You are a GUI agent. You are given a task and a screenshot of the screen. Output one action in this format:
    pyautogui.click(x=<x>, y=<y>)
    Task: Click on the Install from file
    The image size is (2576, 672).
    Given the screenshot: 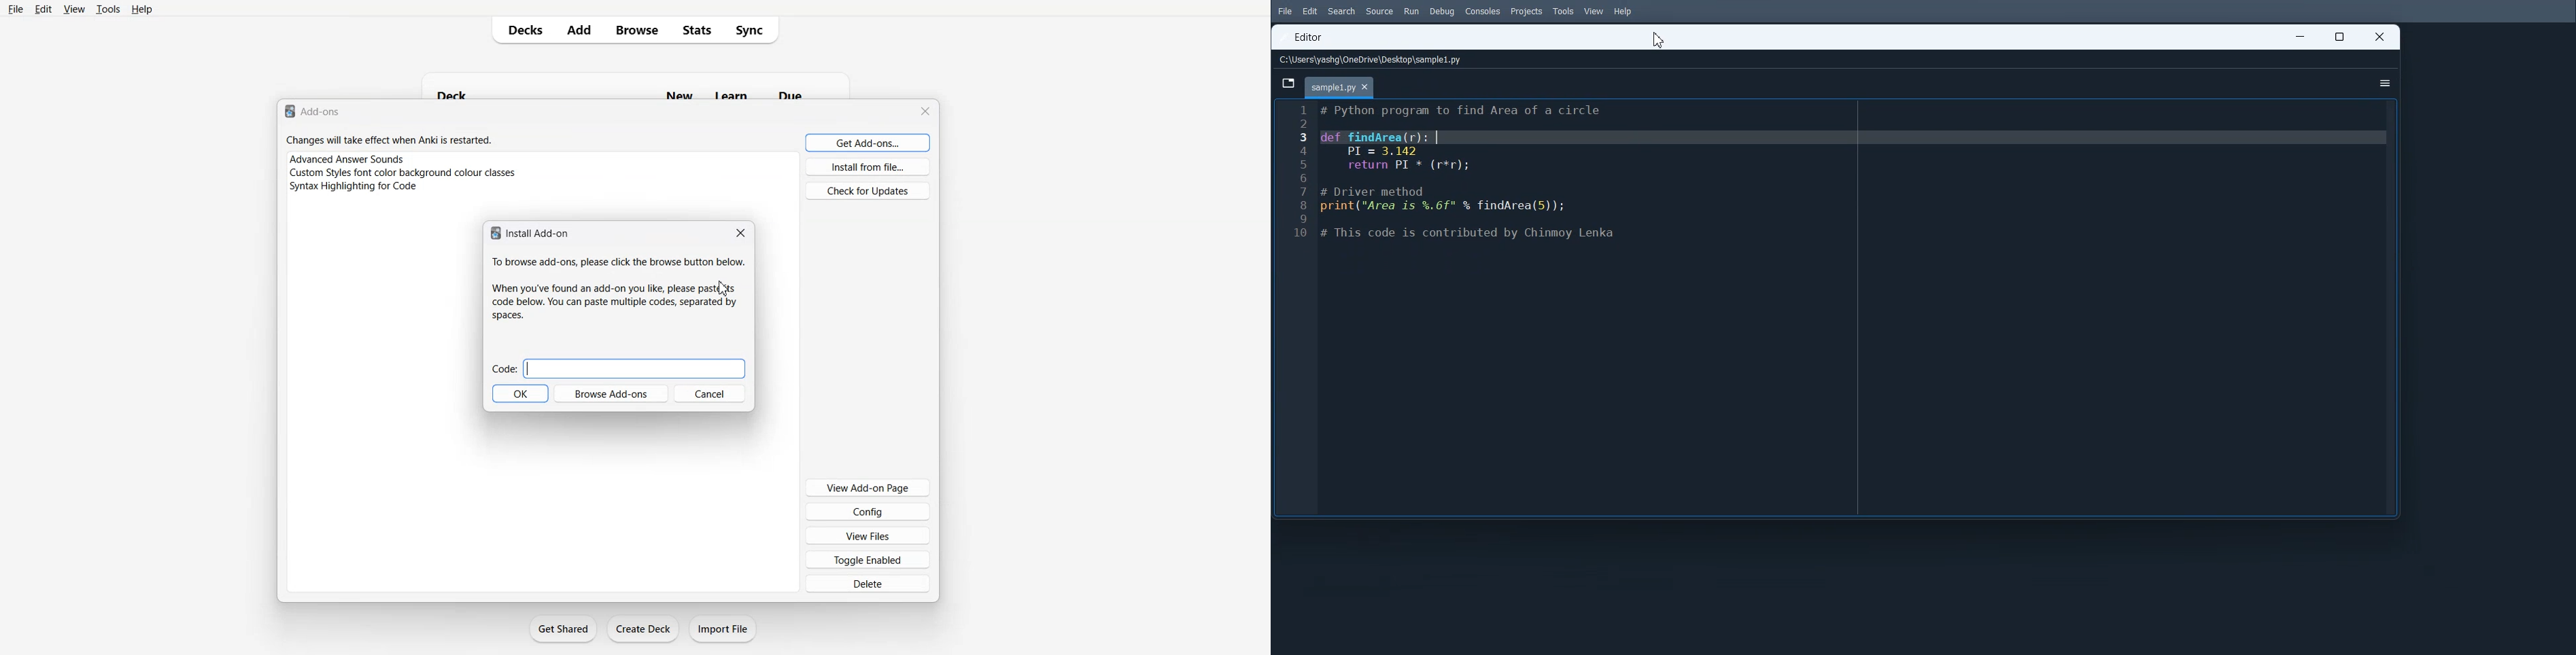 What is the action you would take?
    pyautogui.click(x=869, y=167)
    